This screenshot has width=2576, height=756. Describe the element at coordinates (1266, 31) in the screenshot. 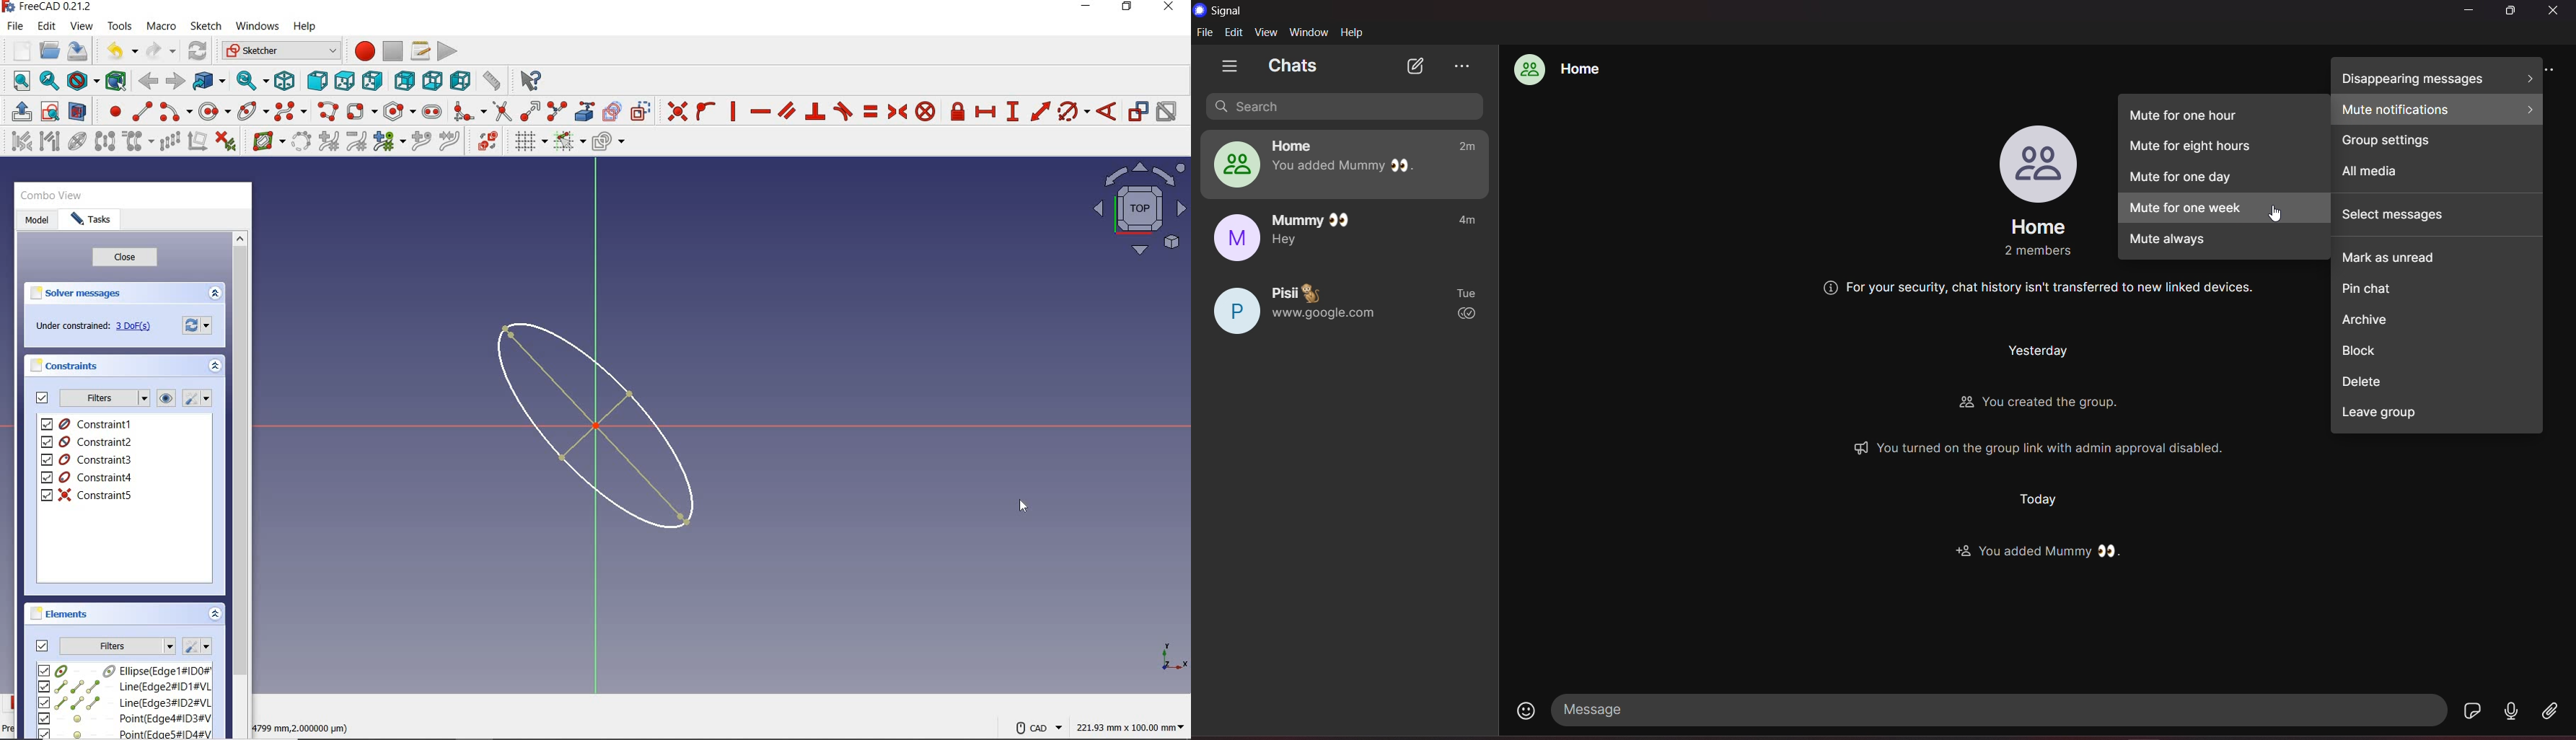

I see `view` at that location.